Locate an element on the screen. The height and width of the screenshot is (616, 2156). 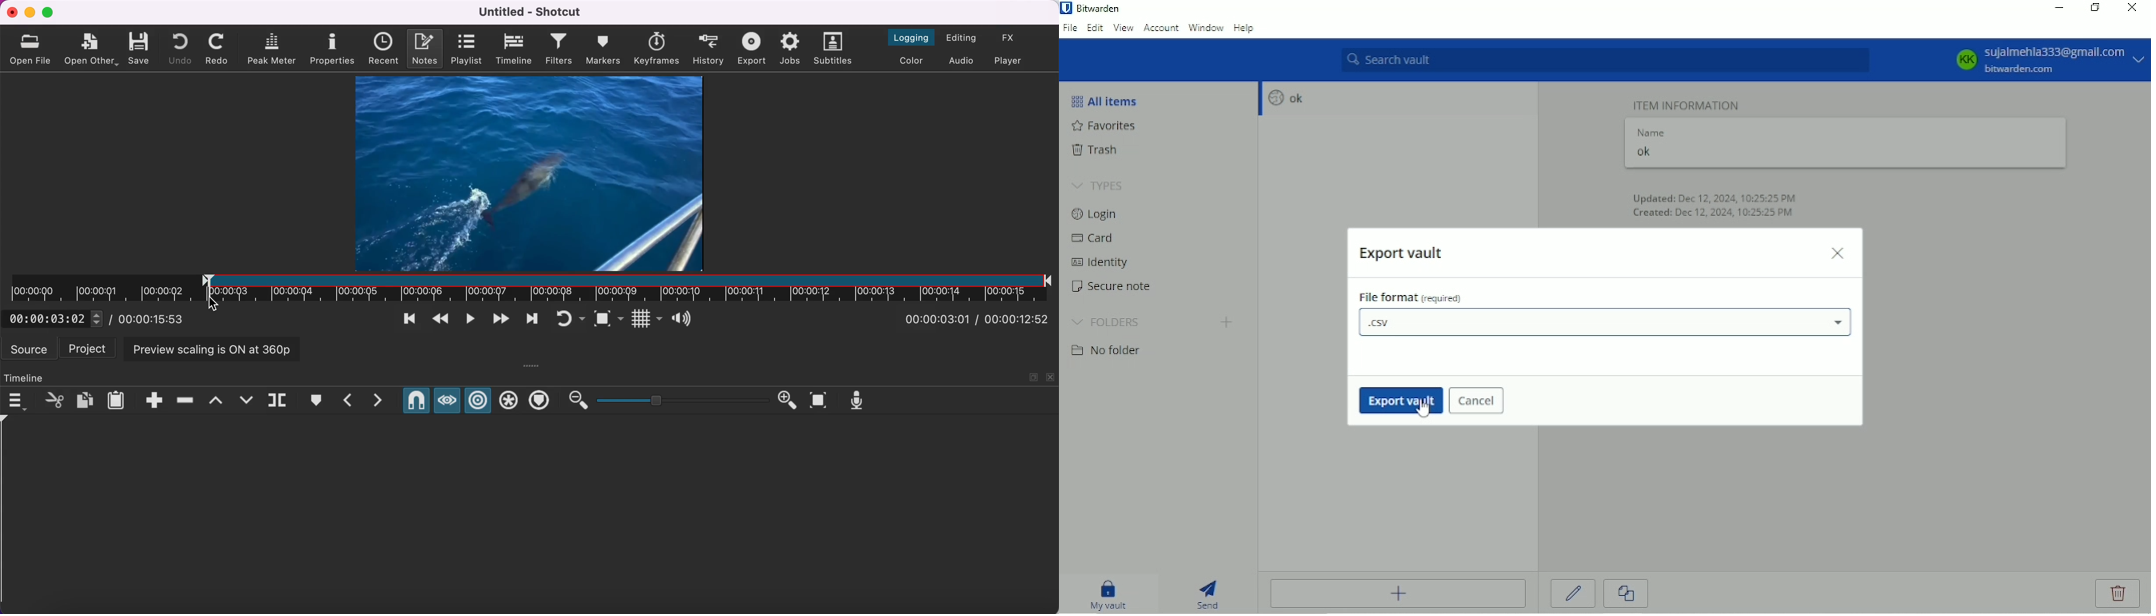
Item information is located at coordinates (1688, 103).